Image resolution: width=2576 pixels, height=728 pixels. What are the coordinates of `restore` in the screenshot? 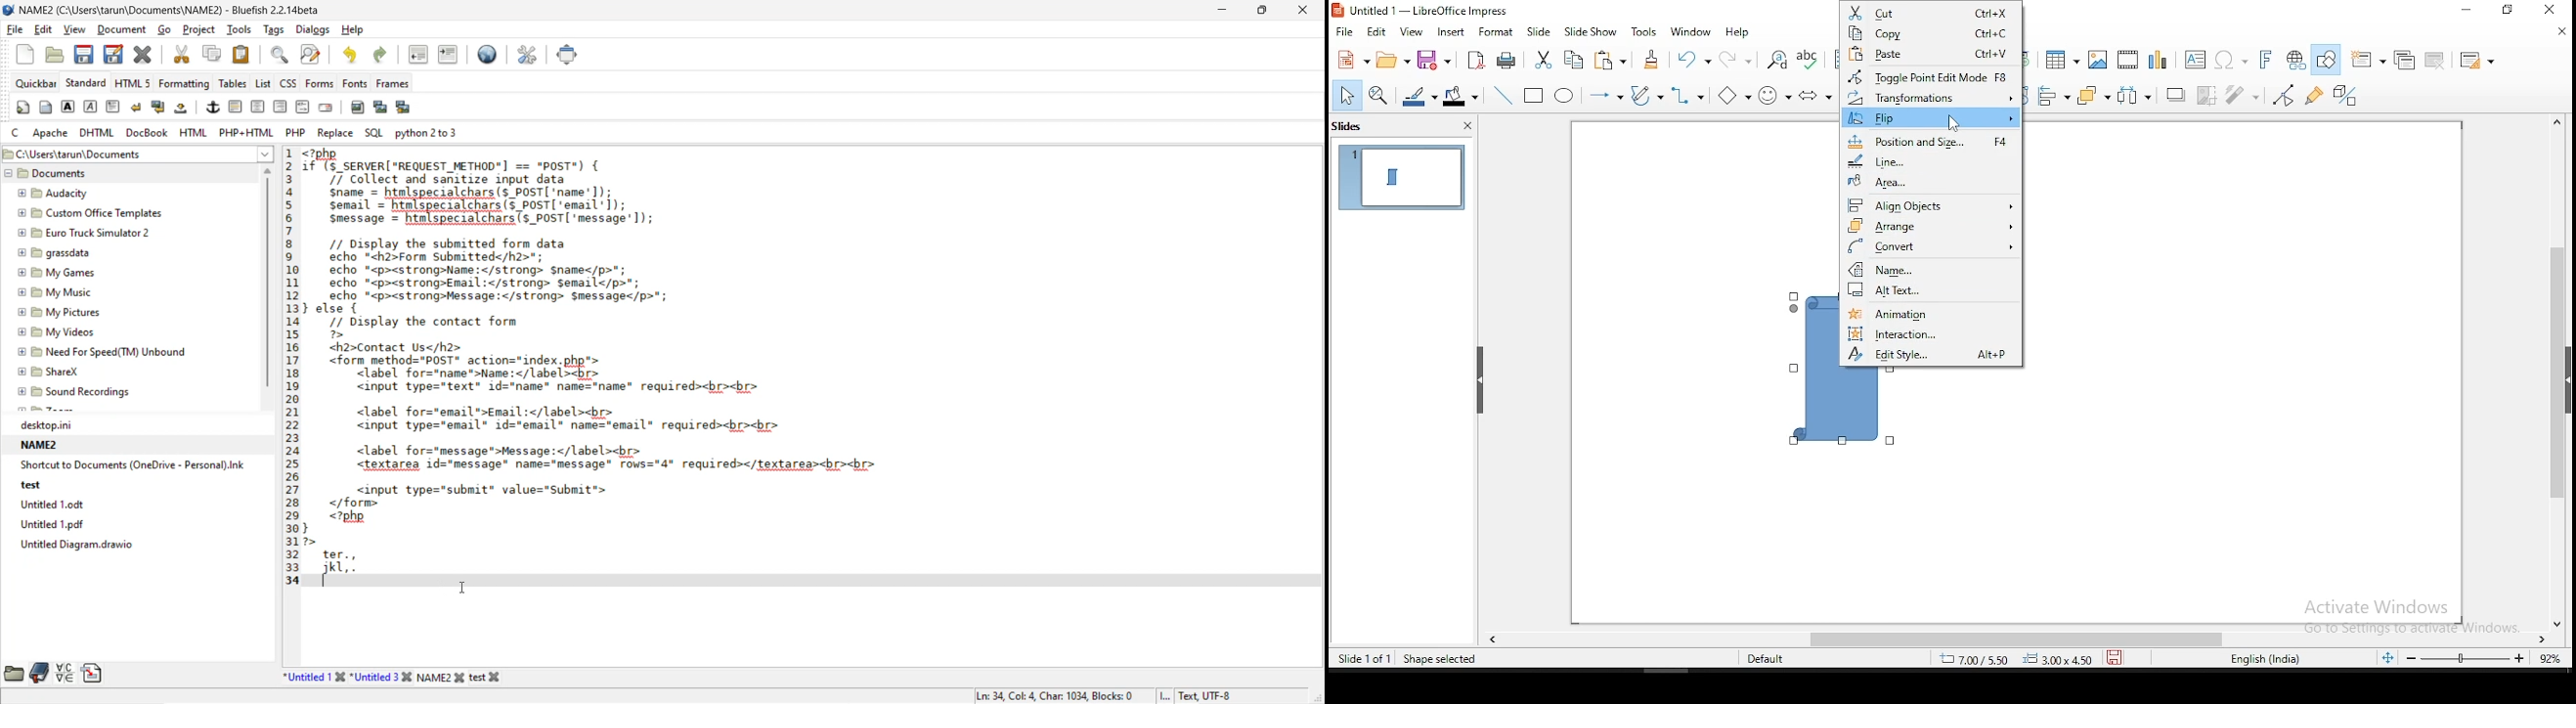 It's located at (2508, 10).